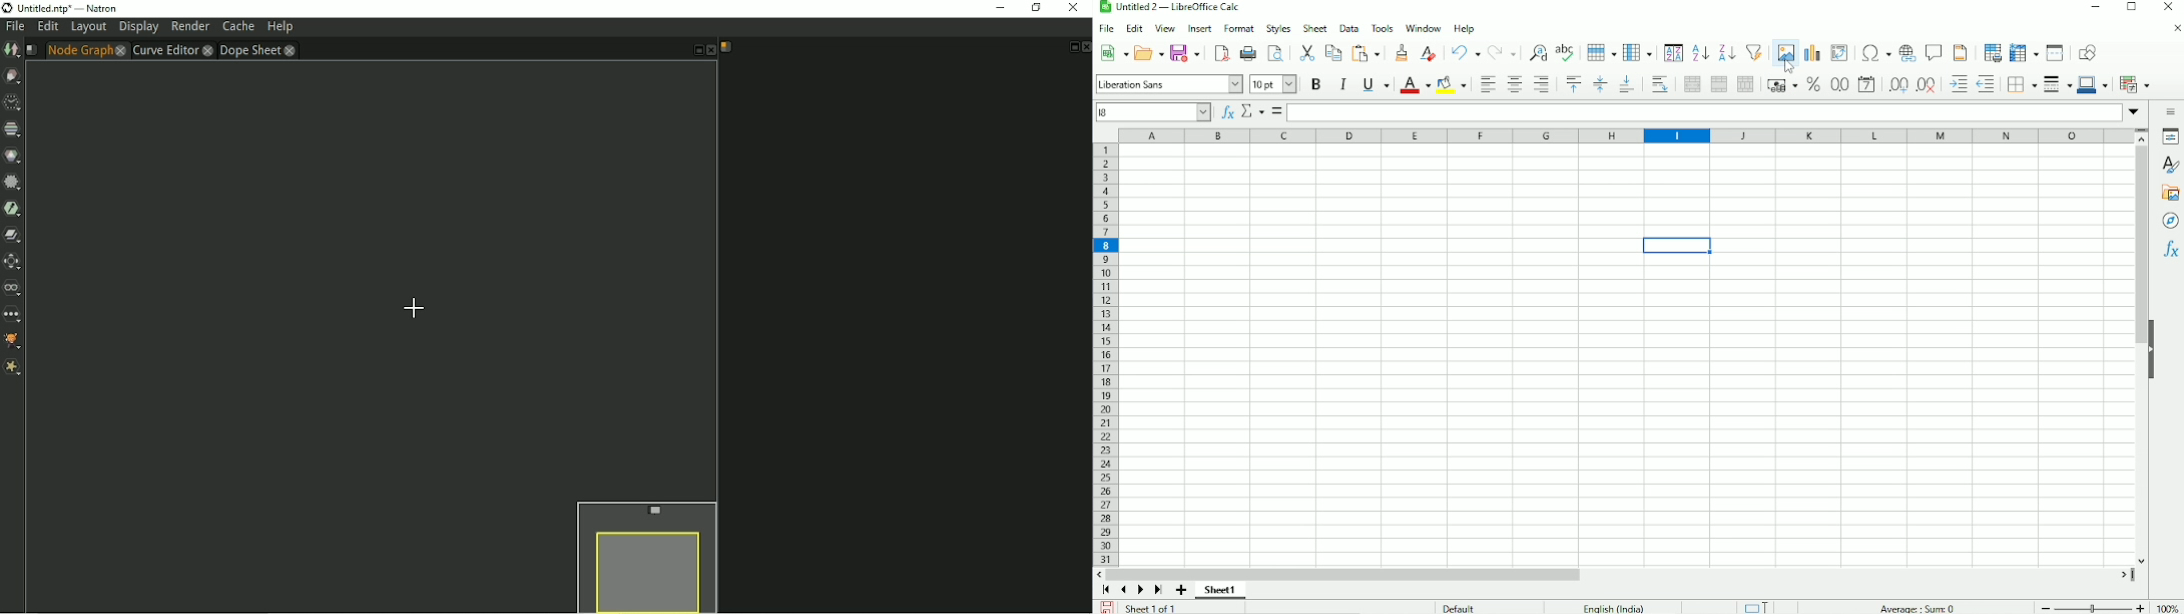 The height and width of the screenshot is (616, 2184). Describe the element at coordinates (1916, 606) in the screenshot. I see `Average: Sum 0` at that location.